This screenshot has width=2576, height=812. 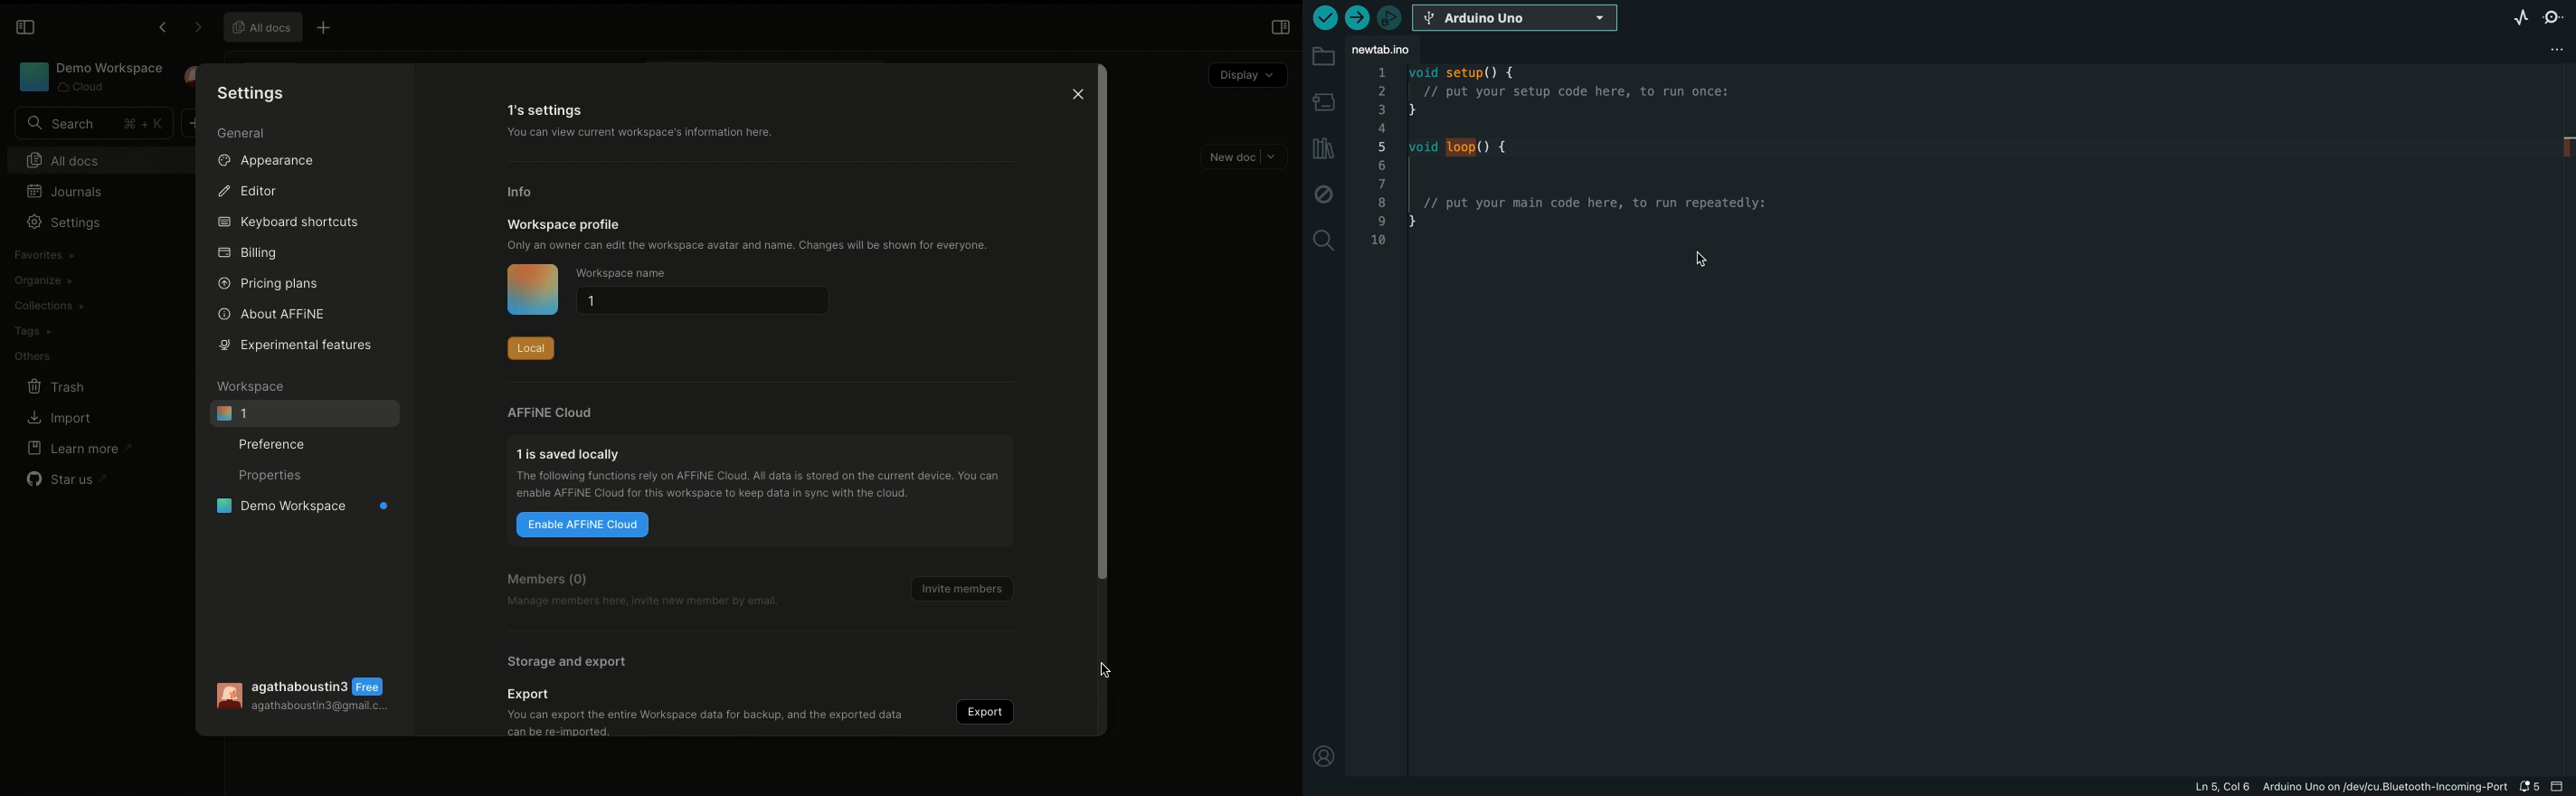 I want to click on Only an owner can edit the workspace avatar and name. Changes will be shown for everyone., so click(x=746, y=246).